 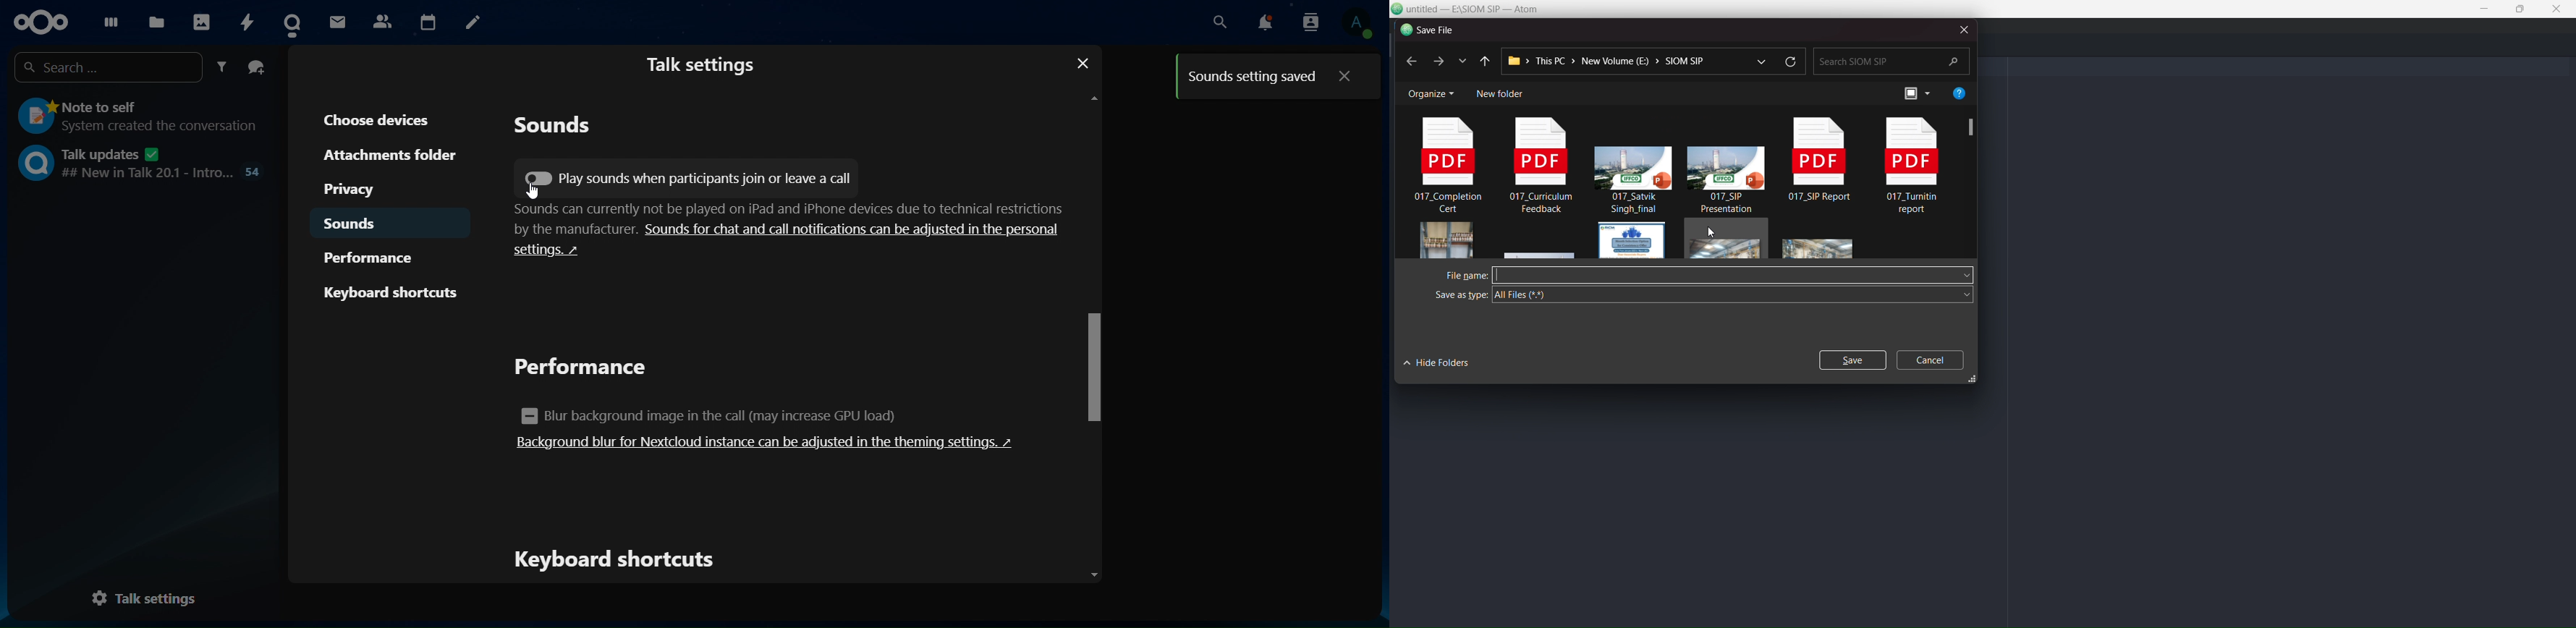 I want to click on talk settings, so click(x=702, y=63).